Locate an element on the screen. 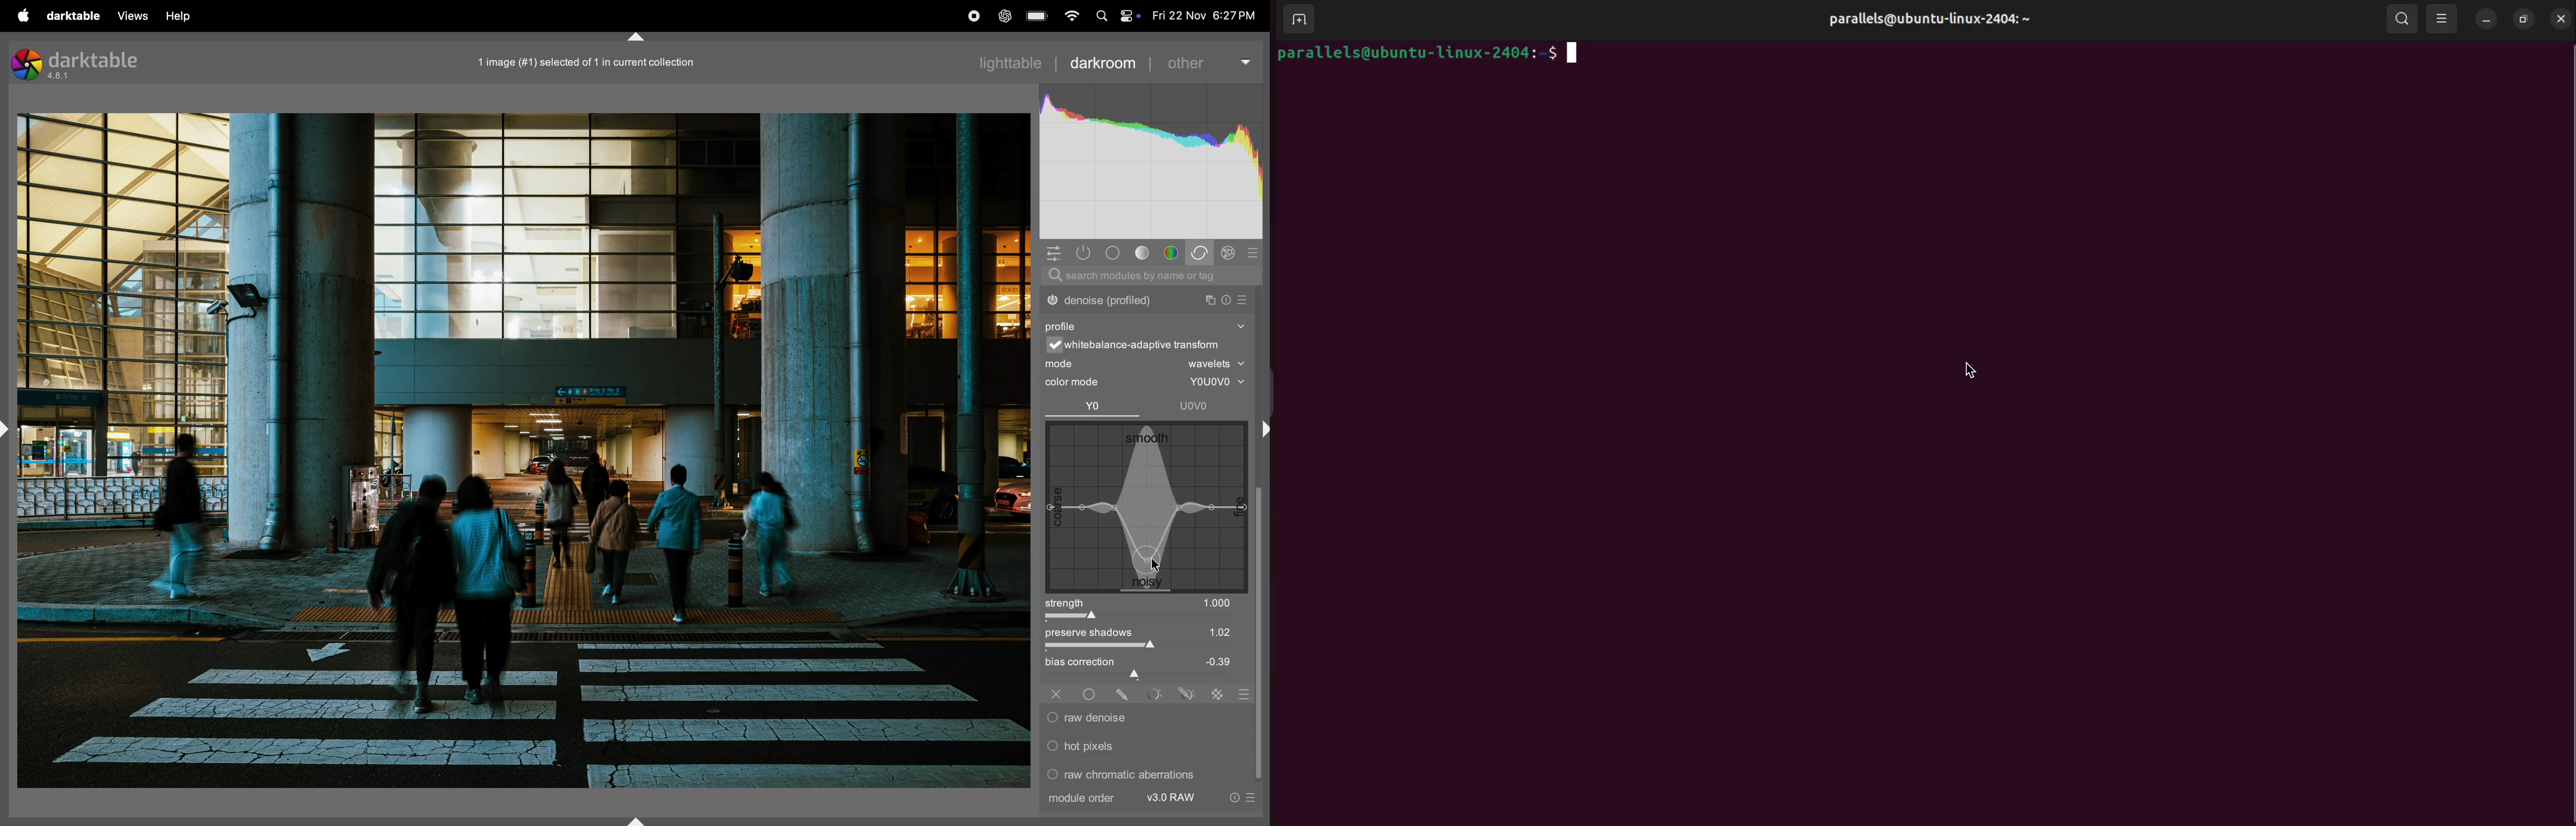 The image size is (2576, 840). 1 imge selected is located at coordinates (589, 62).